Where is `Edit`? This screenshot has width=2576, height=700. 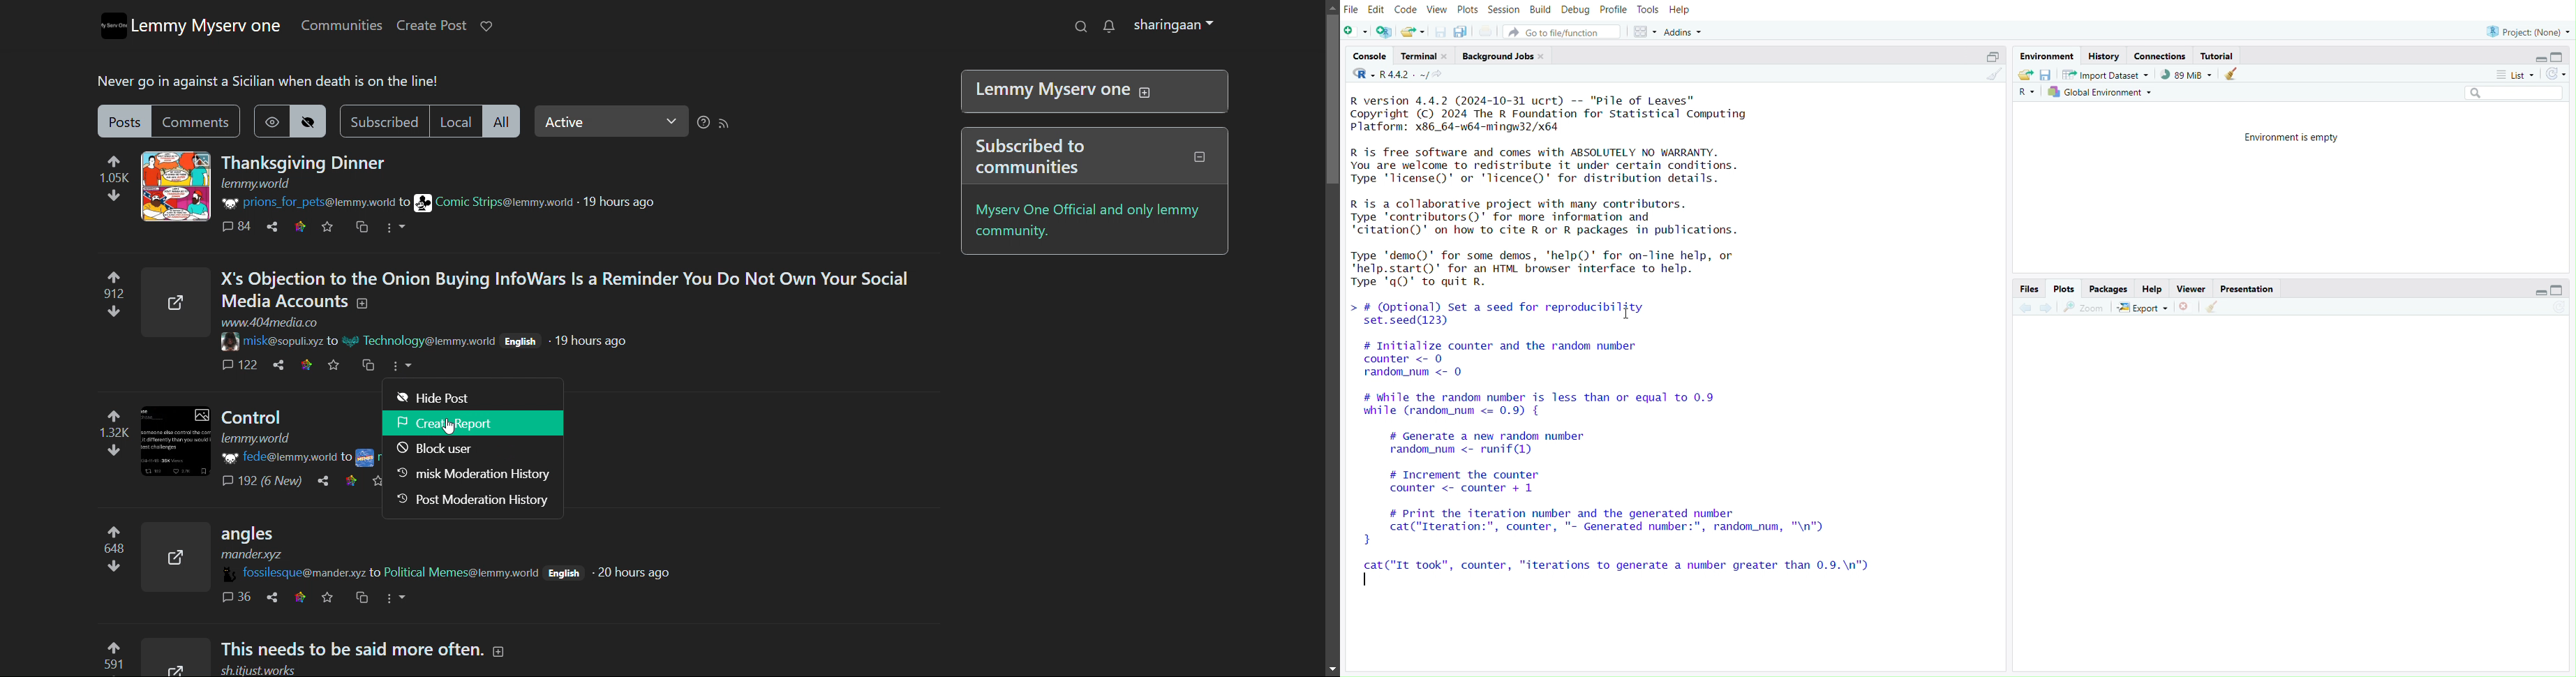
Edit is located at coordinates (1377, 10).